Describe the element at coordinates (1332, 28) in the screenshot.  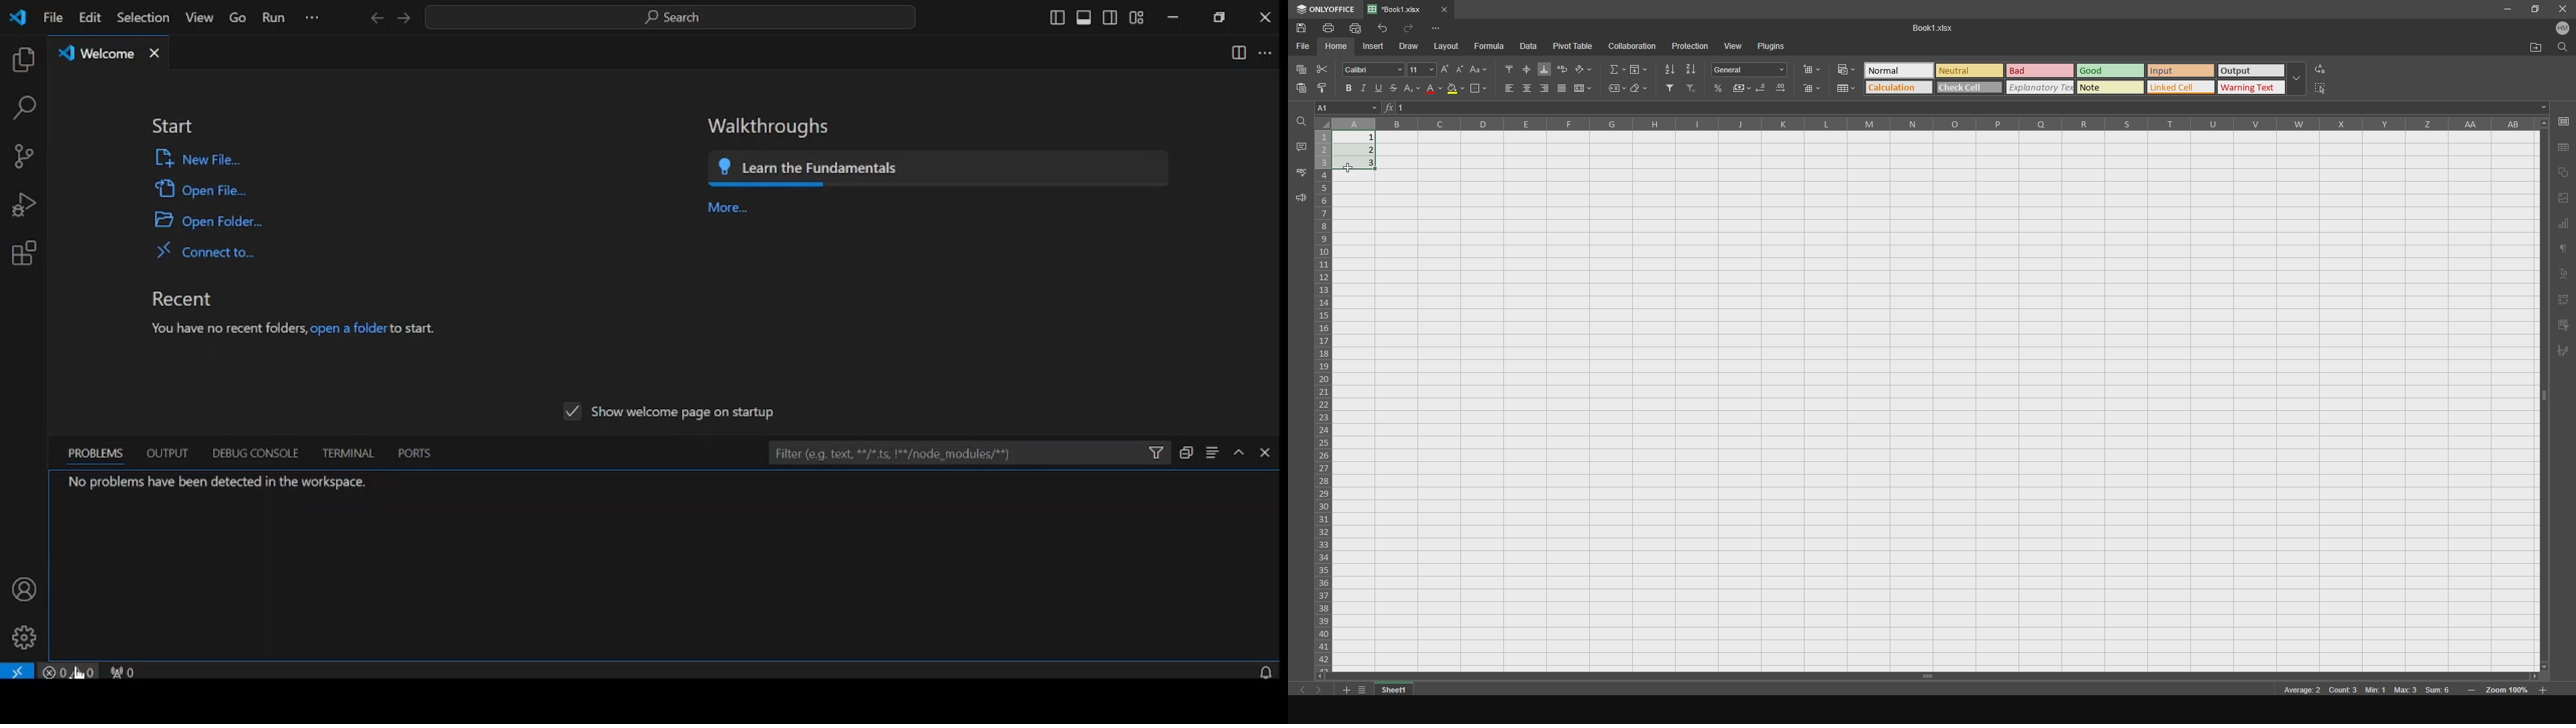
I see `print` at that location.